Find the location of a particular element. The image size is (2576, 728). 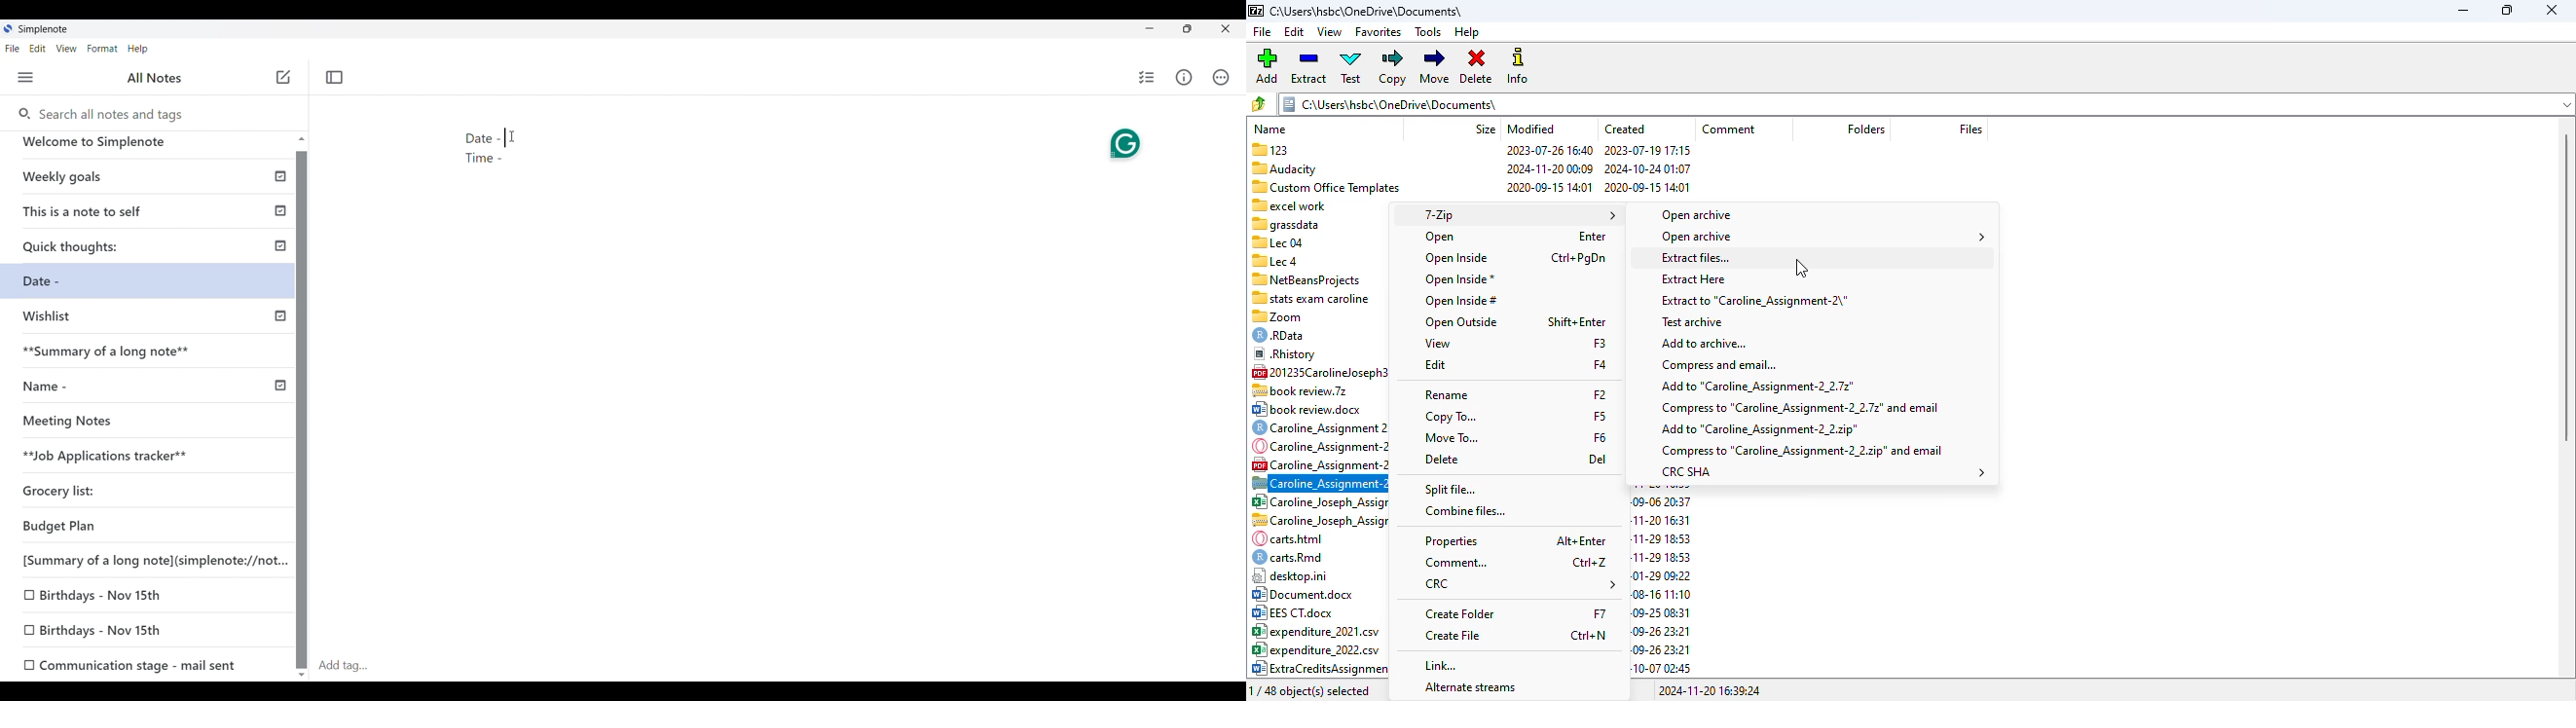

Edit menu is located at coordinates (38, 48).